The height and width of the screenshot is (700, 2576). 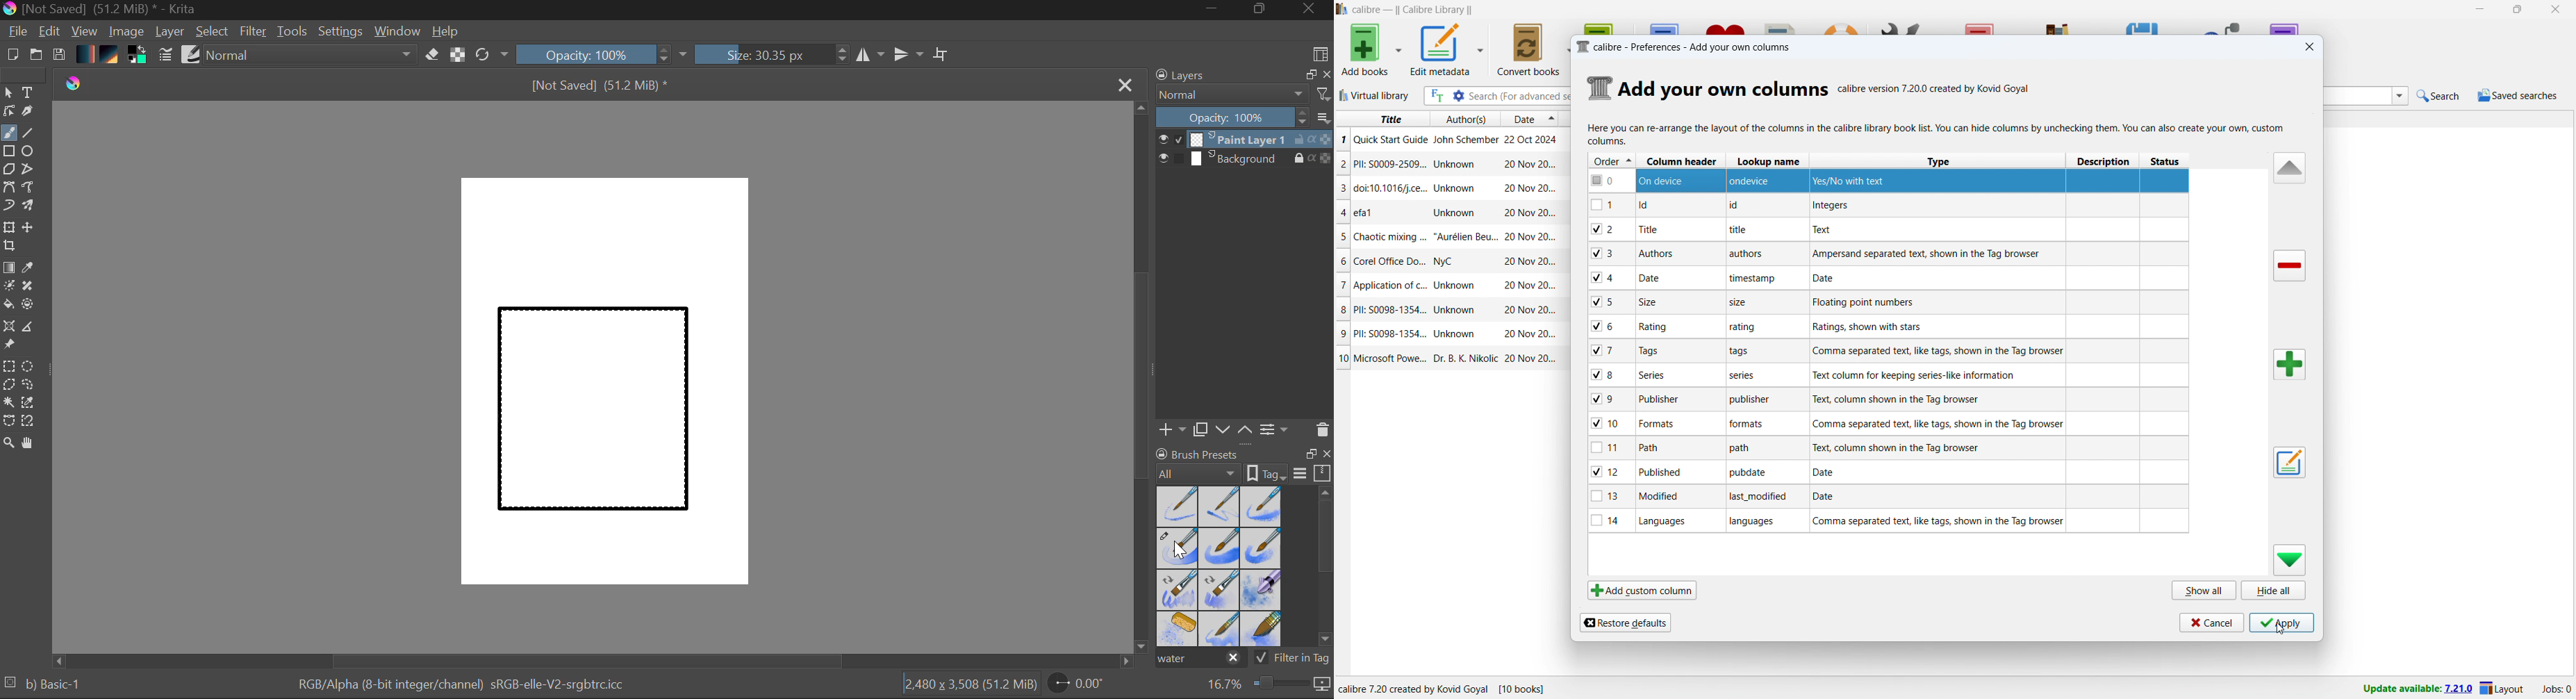 What do you see at coordinates (2558, 689) in the screenshot?
I see `active jobs` at bounding box center [2558, 689].